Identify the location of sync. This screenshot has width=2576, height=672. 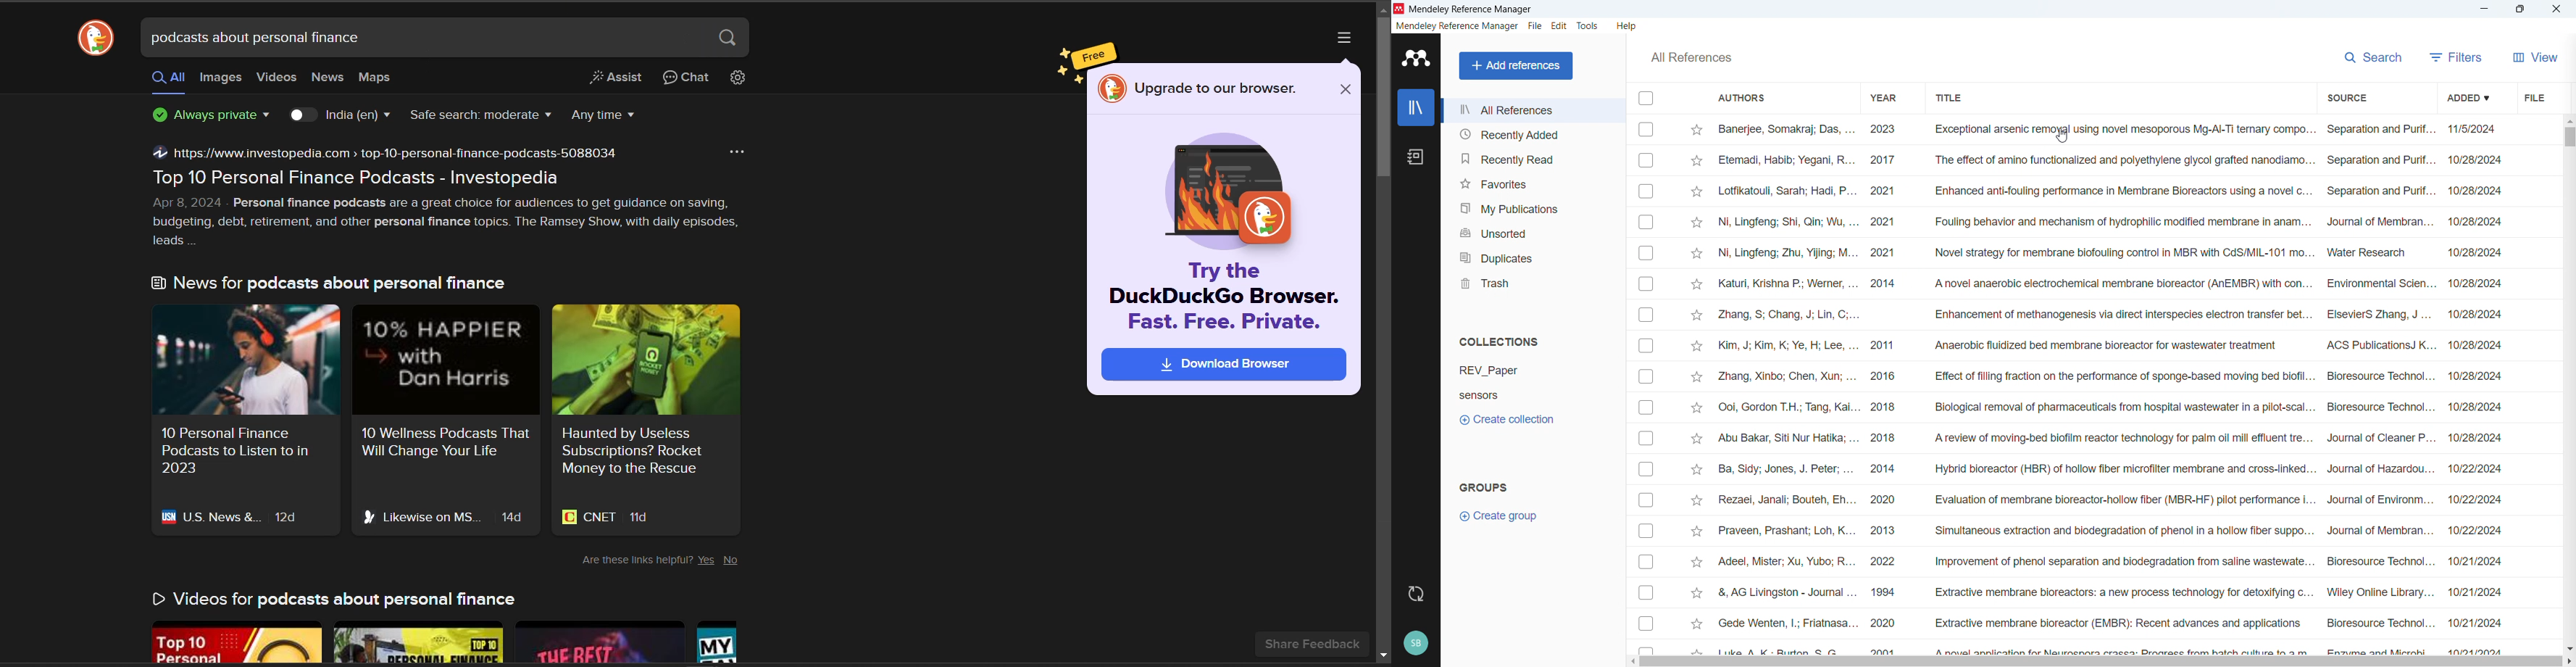
(1415, 594).